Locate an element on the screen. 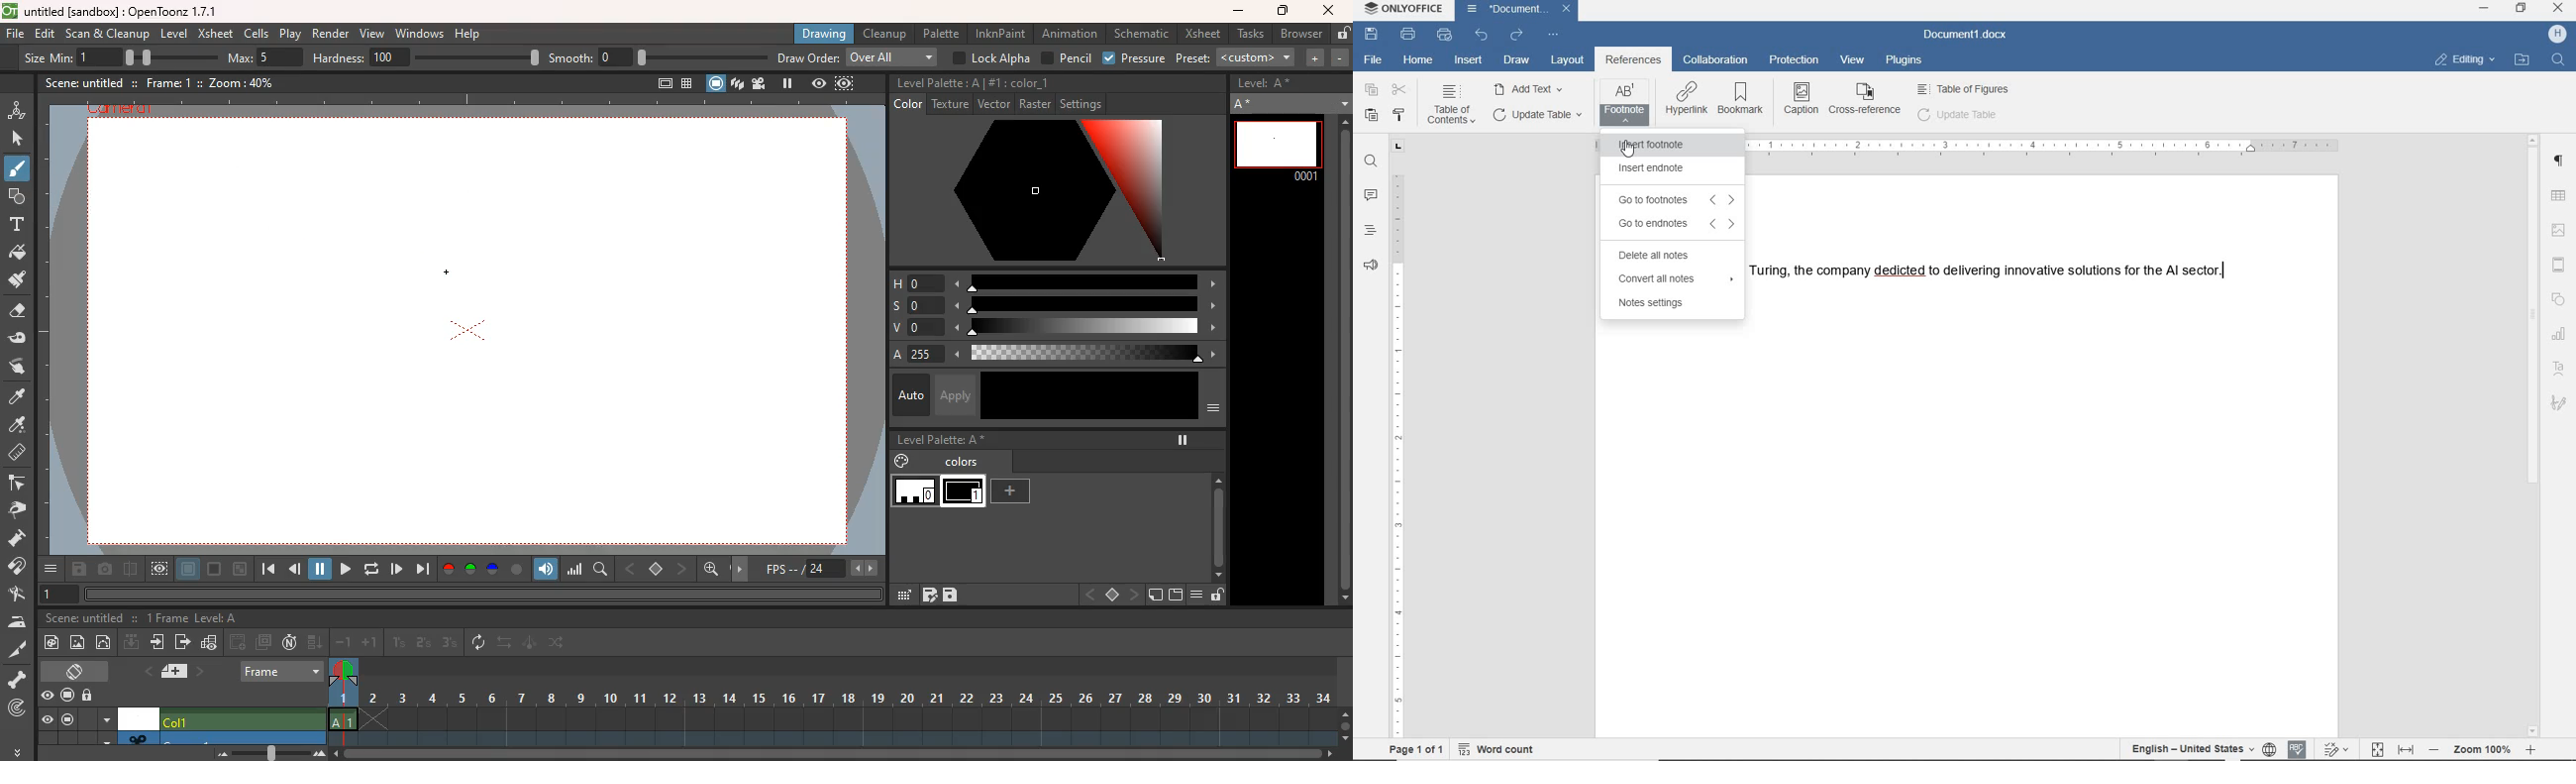 The height and width of the screenshot is (784, 2576). scale is located at coordinates (575, 570).